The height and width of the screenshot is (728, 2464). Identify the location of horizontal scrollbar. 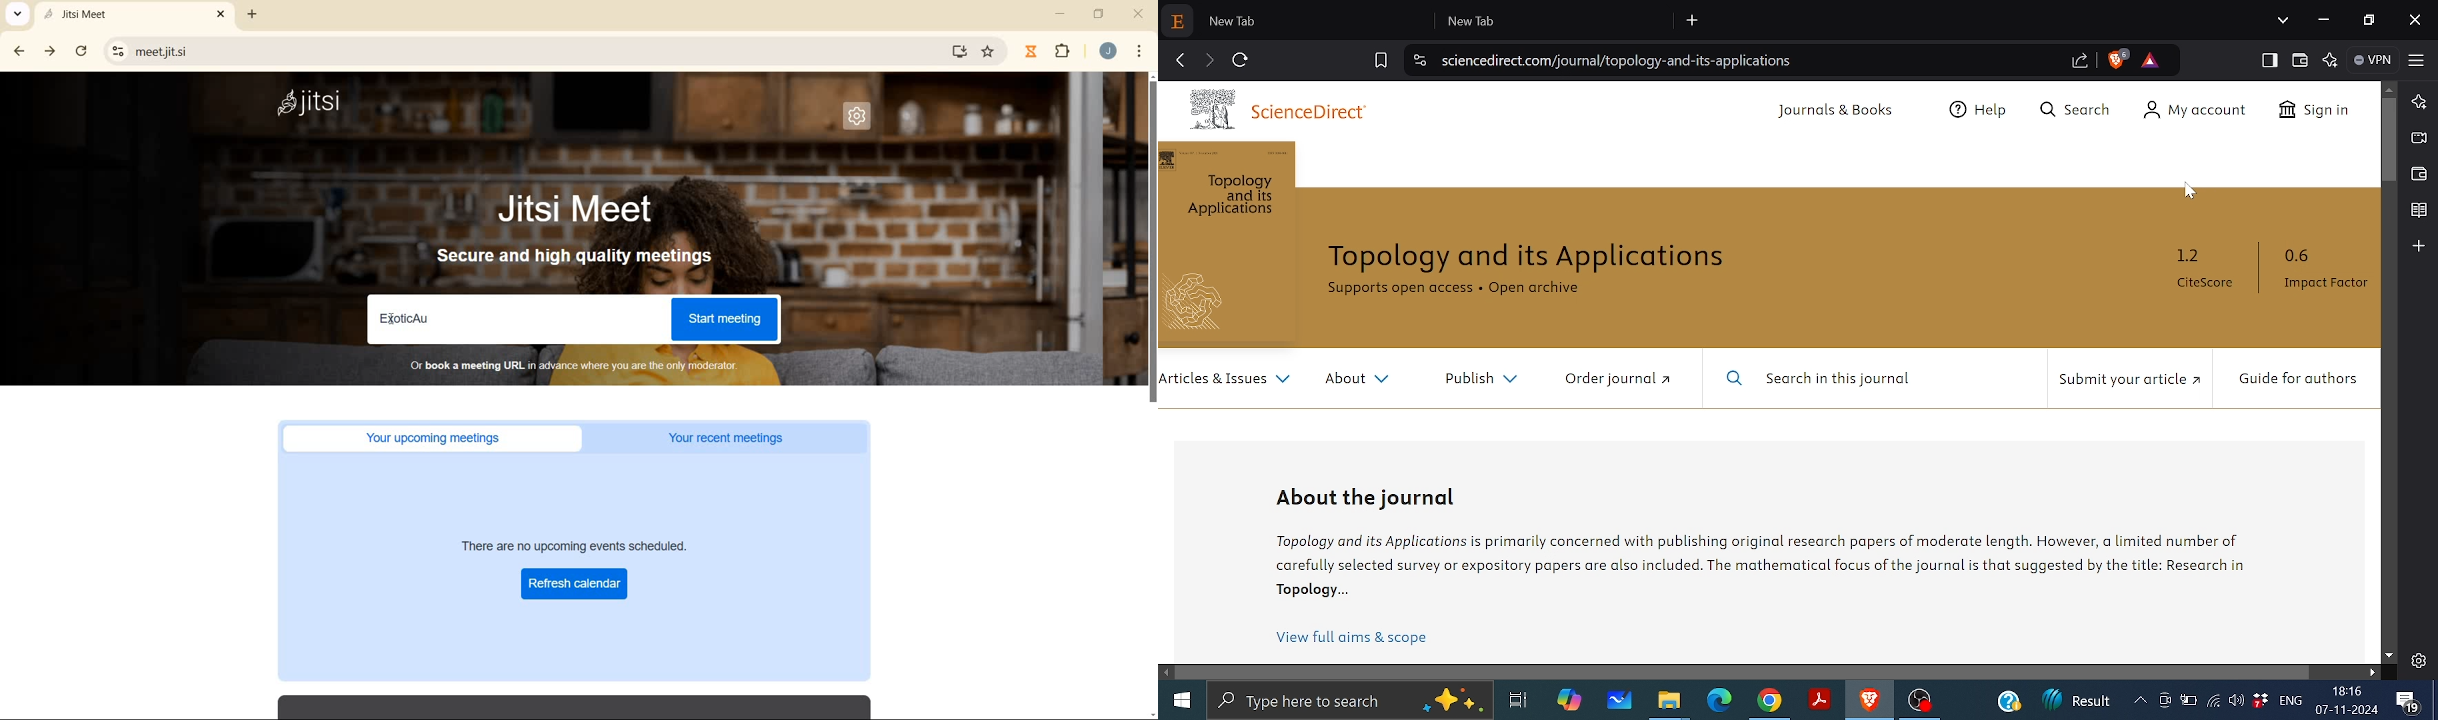
(1744, 673).